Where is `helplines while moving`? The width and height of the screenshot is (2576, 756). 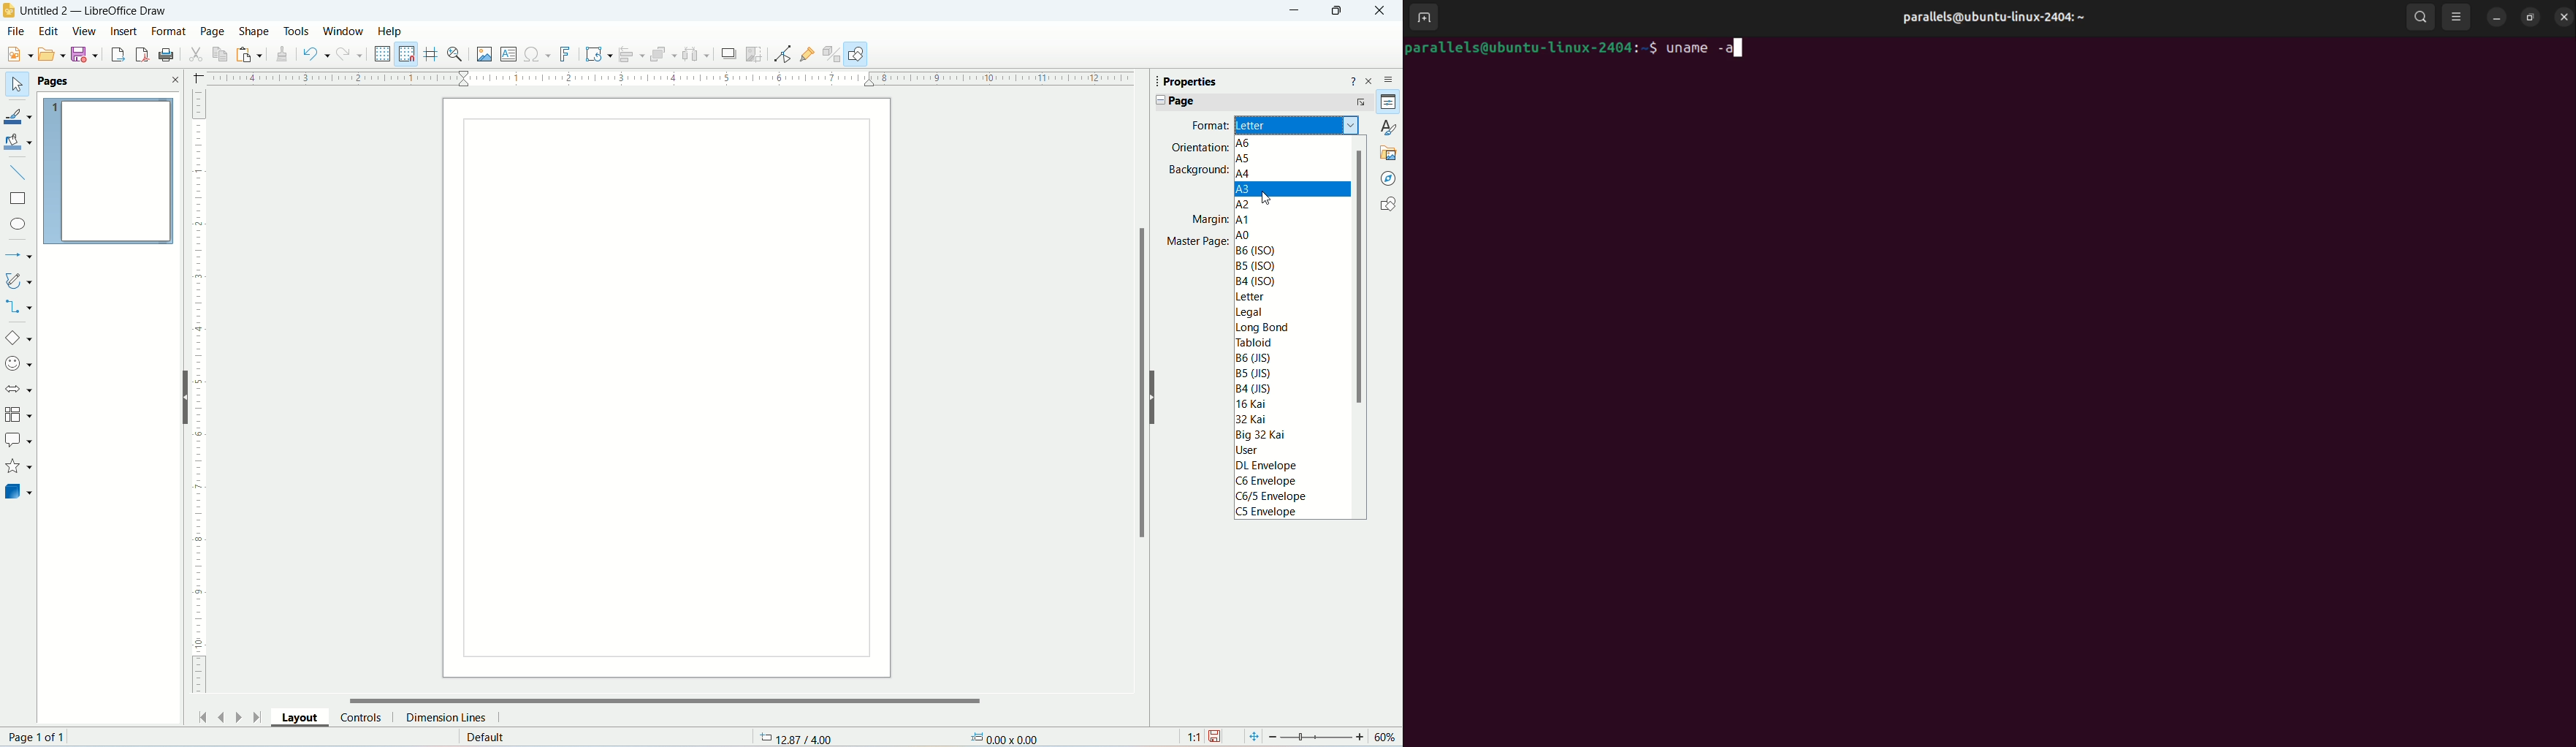 helplines while moving is located at coordinates (432, 53).